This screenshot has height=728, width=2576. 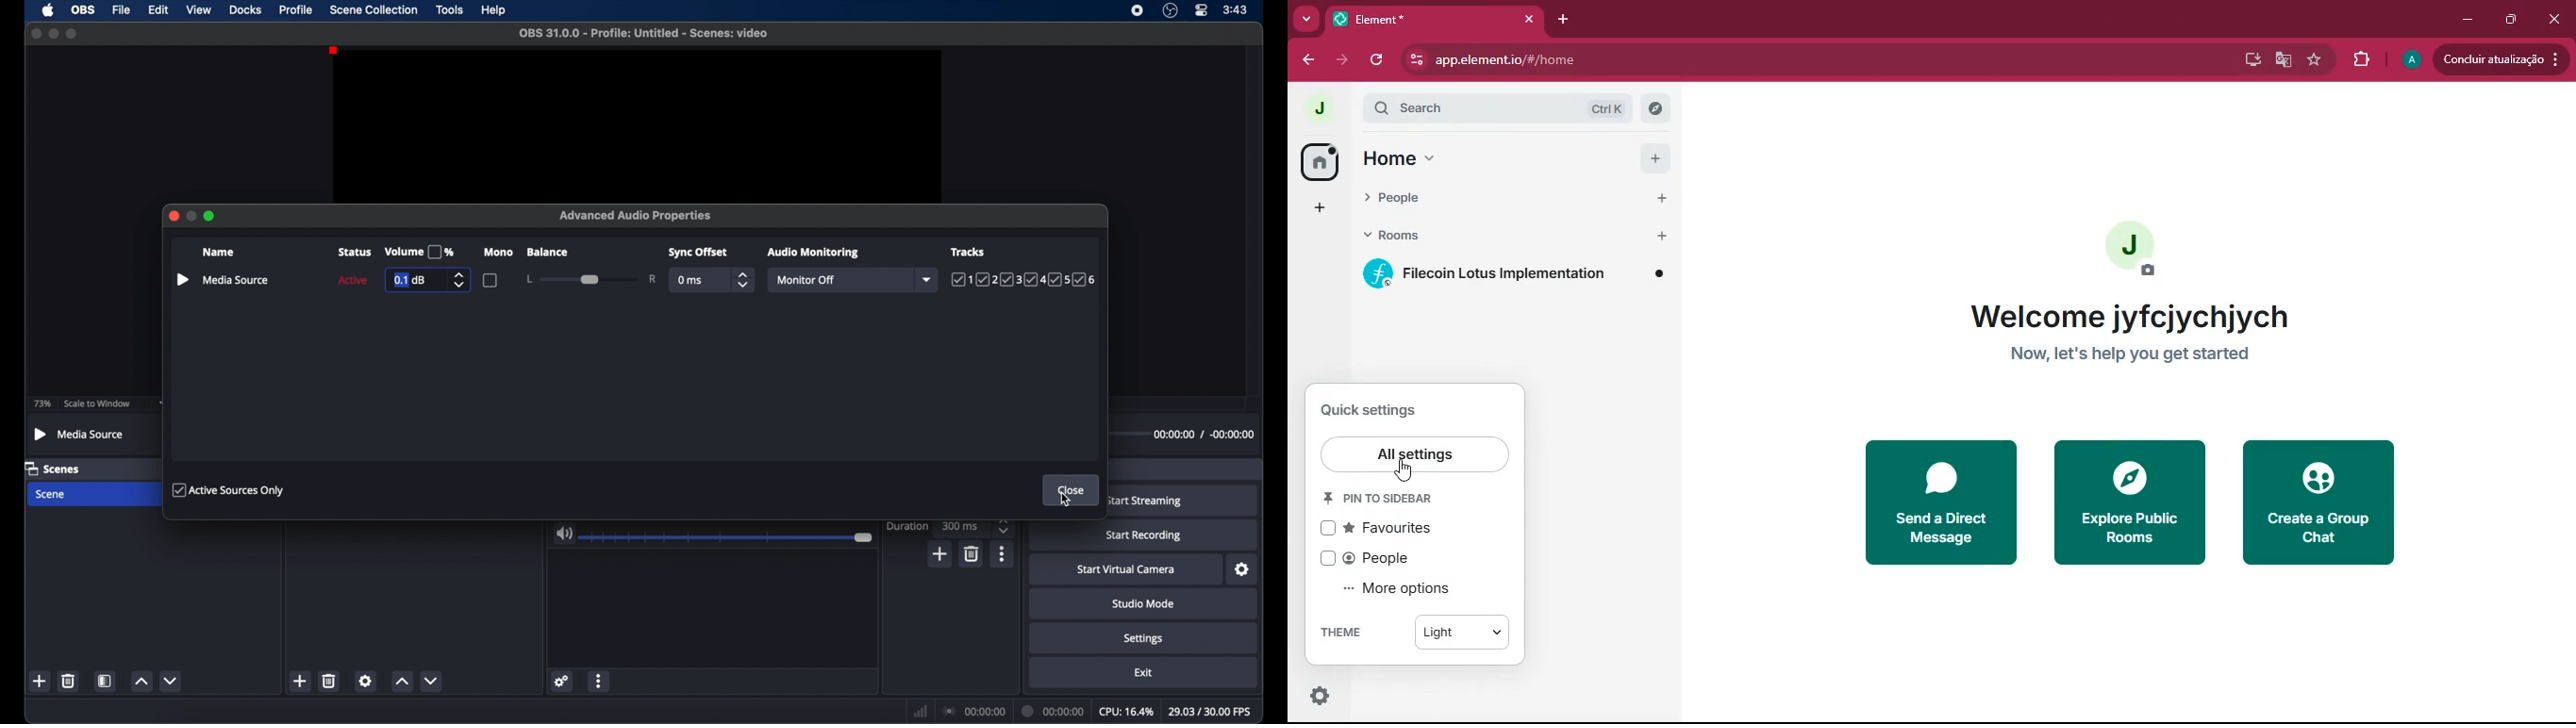 What do you see at coordinates (53, 33) in the screenshot?
I see `minimize` at bounding box center [53, 33].